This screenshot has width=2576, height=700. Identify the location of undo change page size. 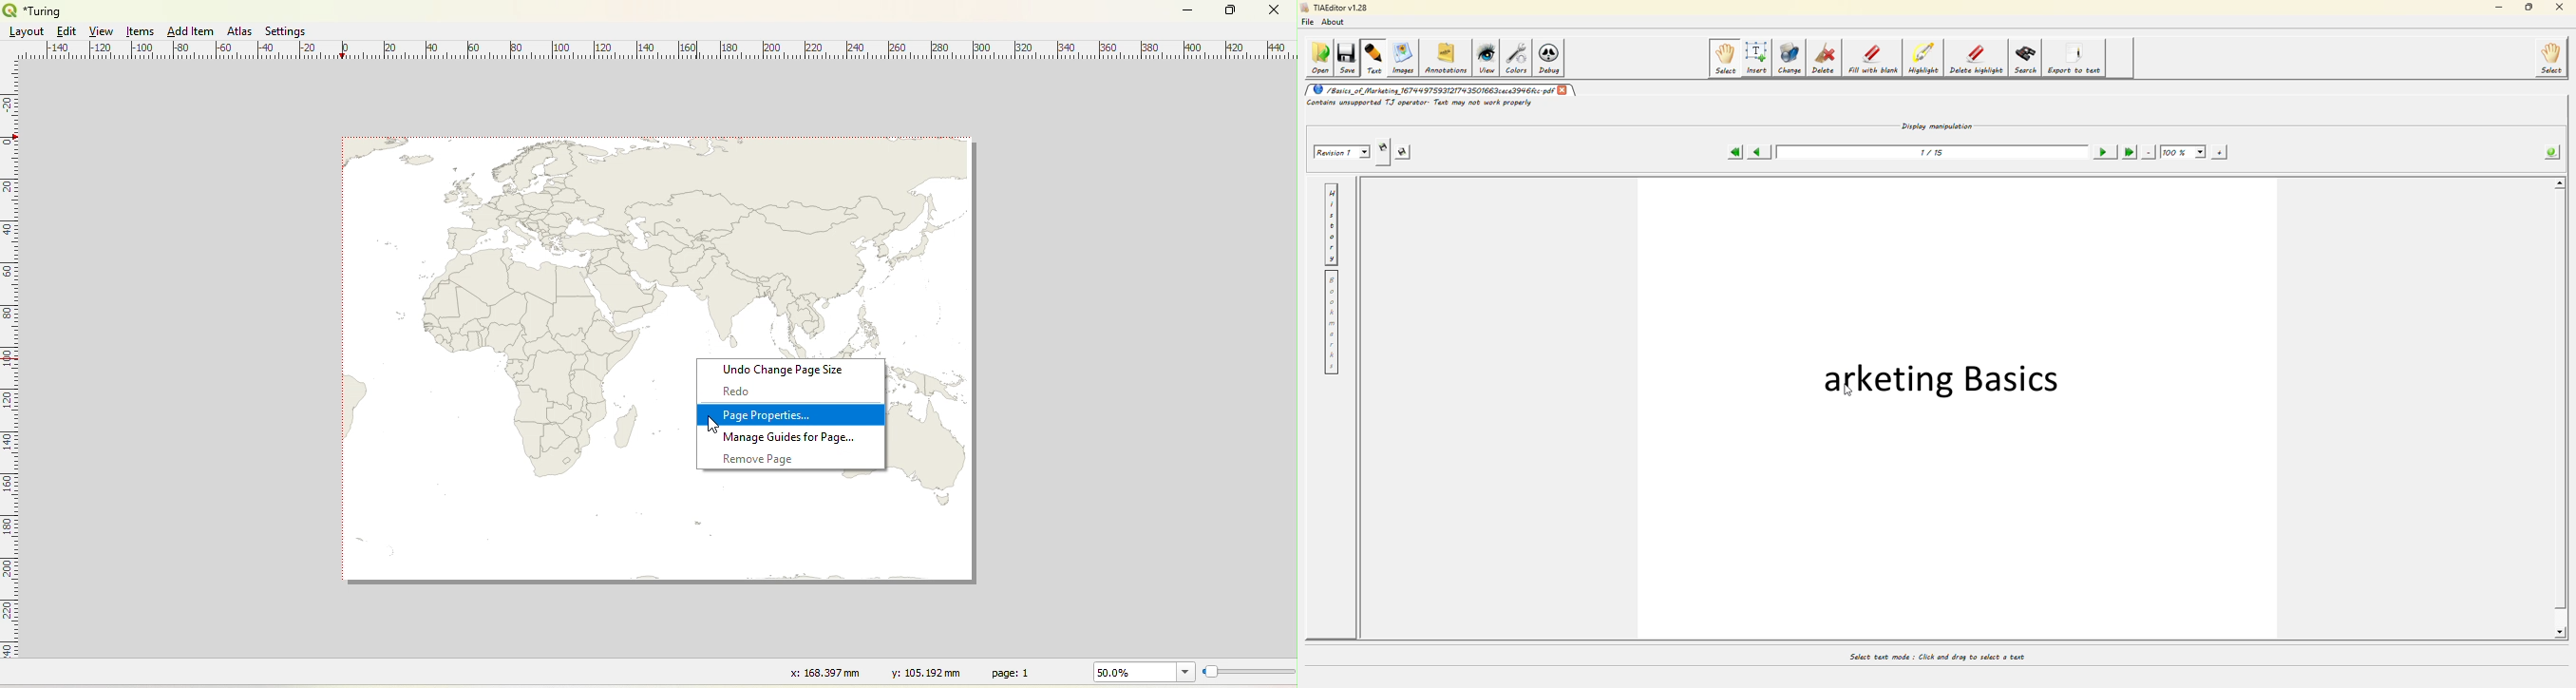
(784, 370).